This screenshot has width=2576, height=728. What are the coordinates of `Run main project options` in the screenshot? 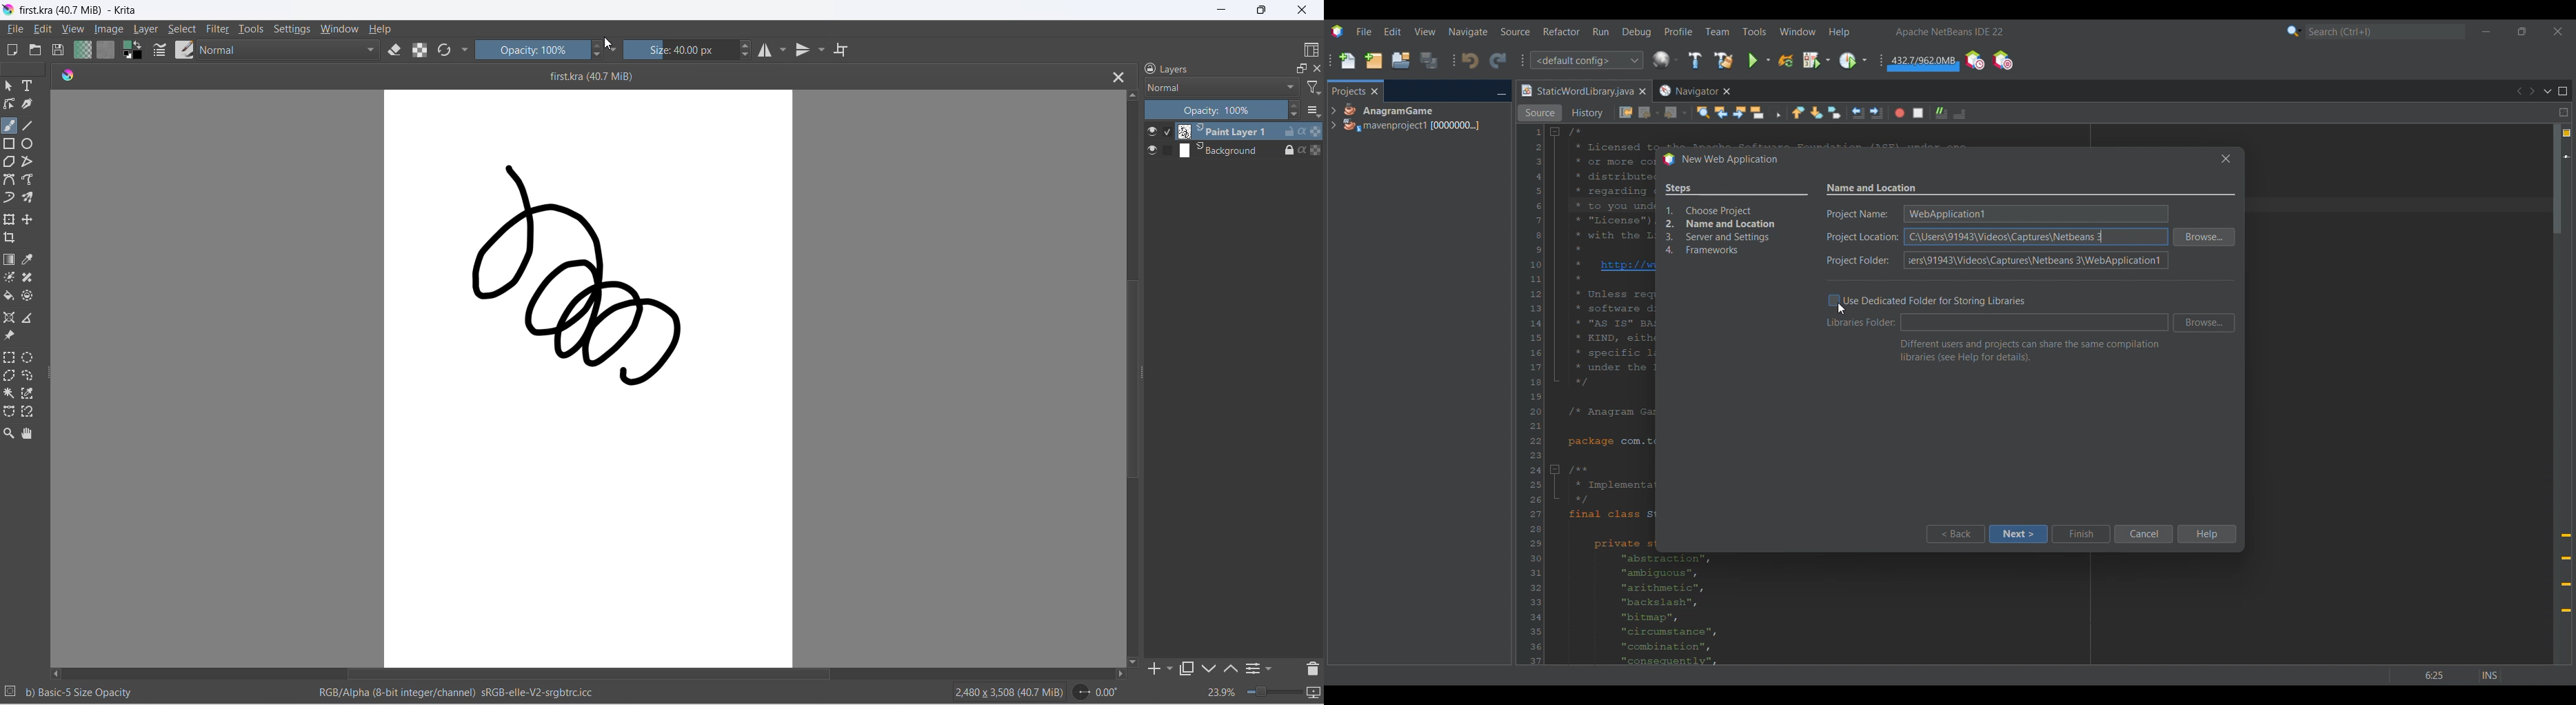 It's located at (1760, 60).